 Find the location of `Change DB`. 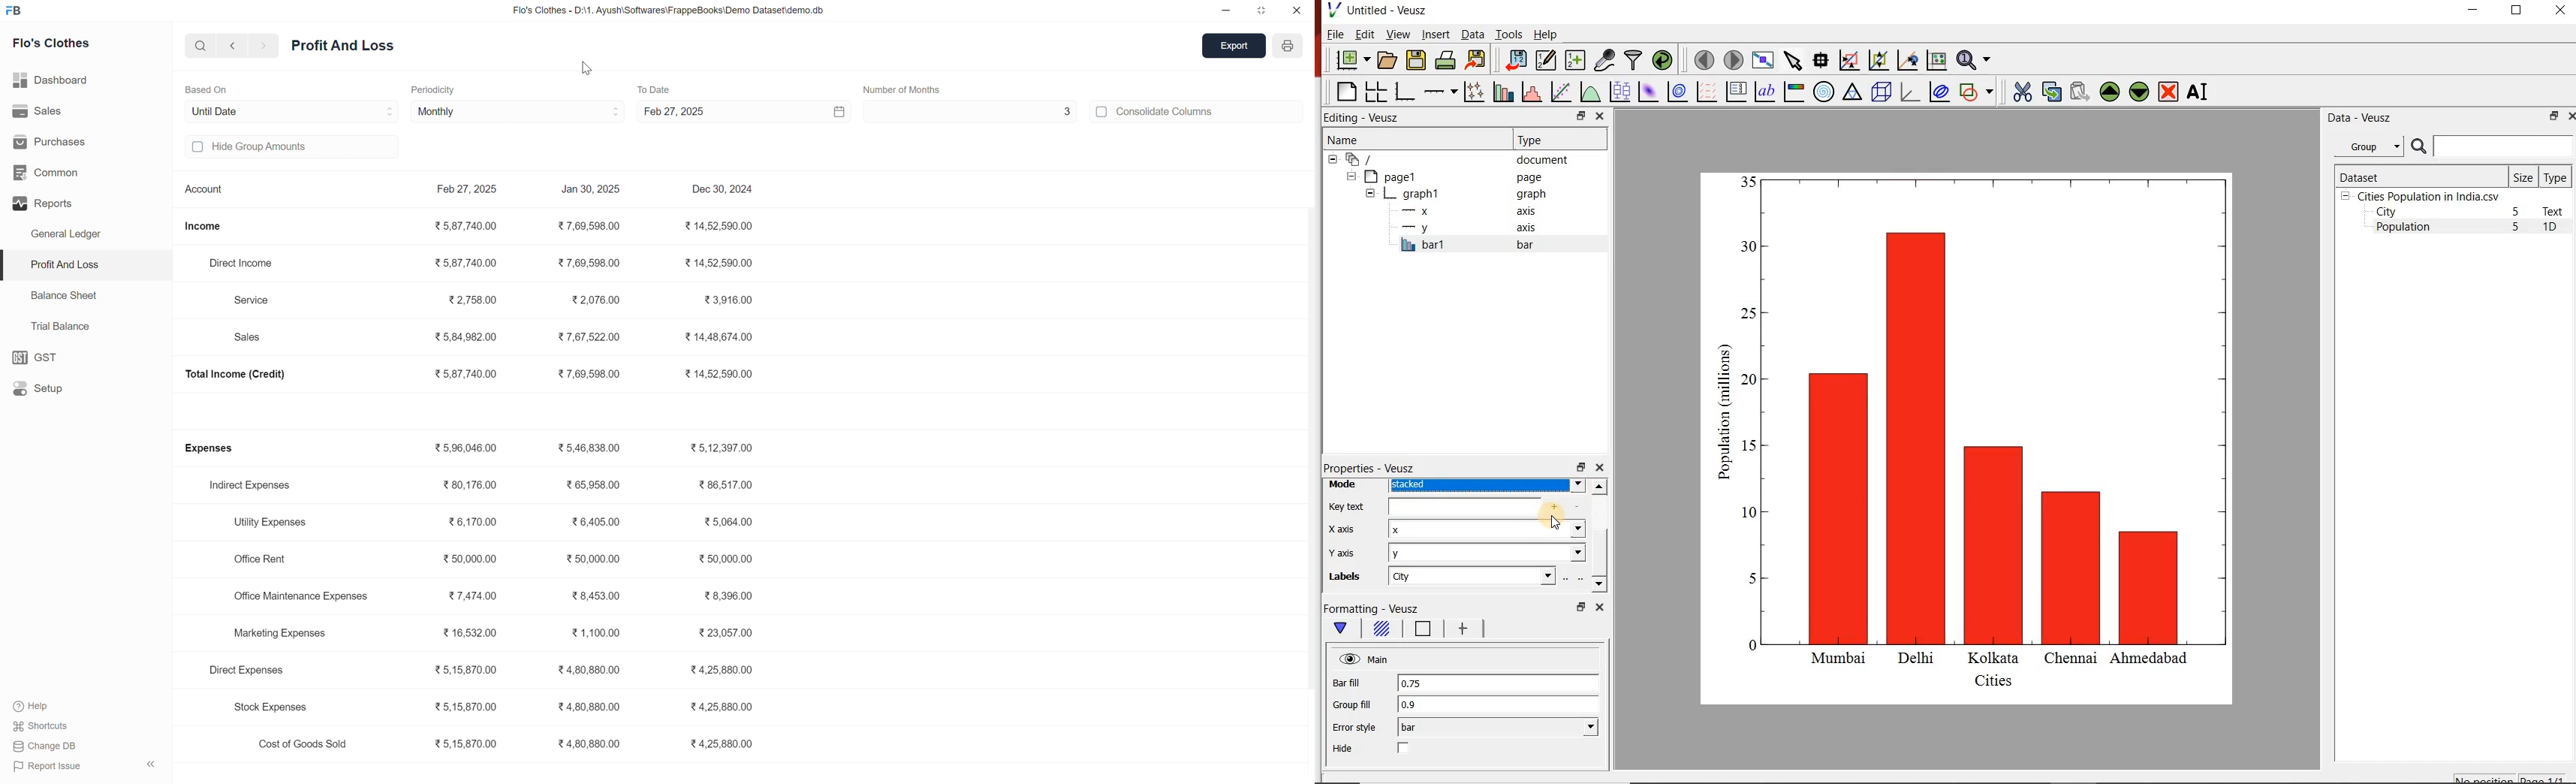

Change DB is located at coordinates (75, 748).